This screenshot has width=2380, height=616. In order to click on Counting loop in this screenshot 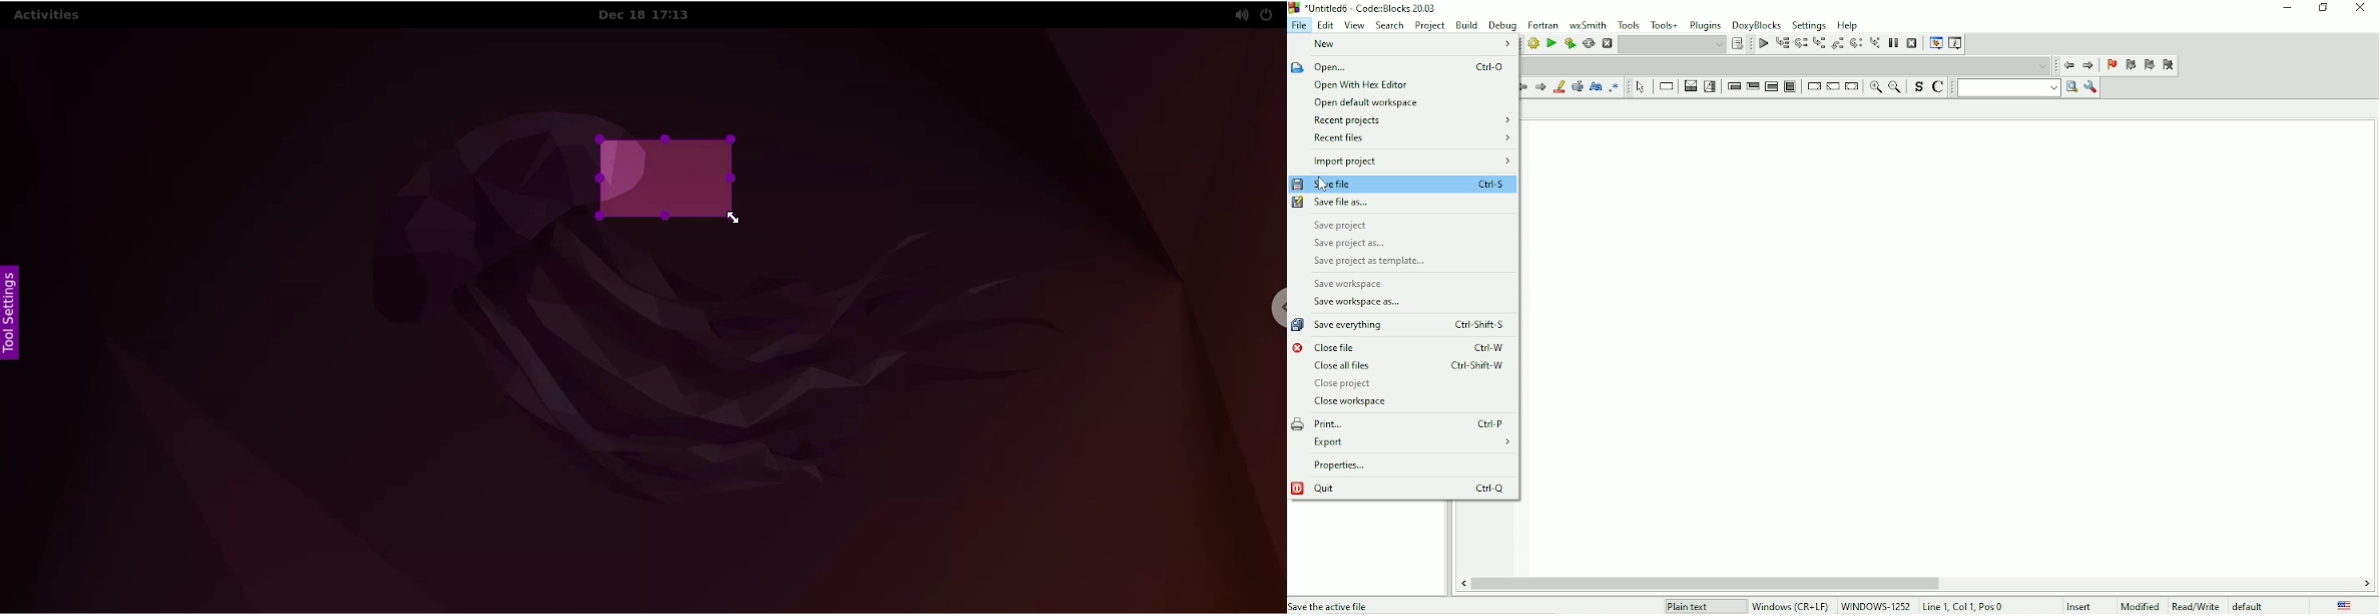, I will do `click(1771, 86)`.